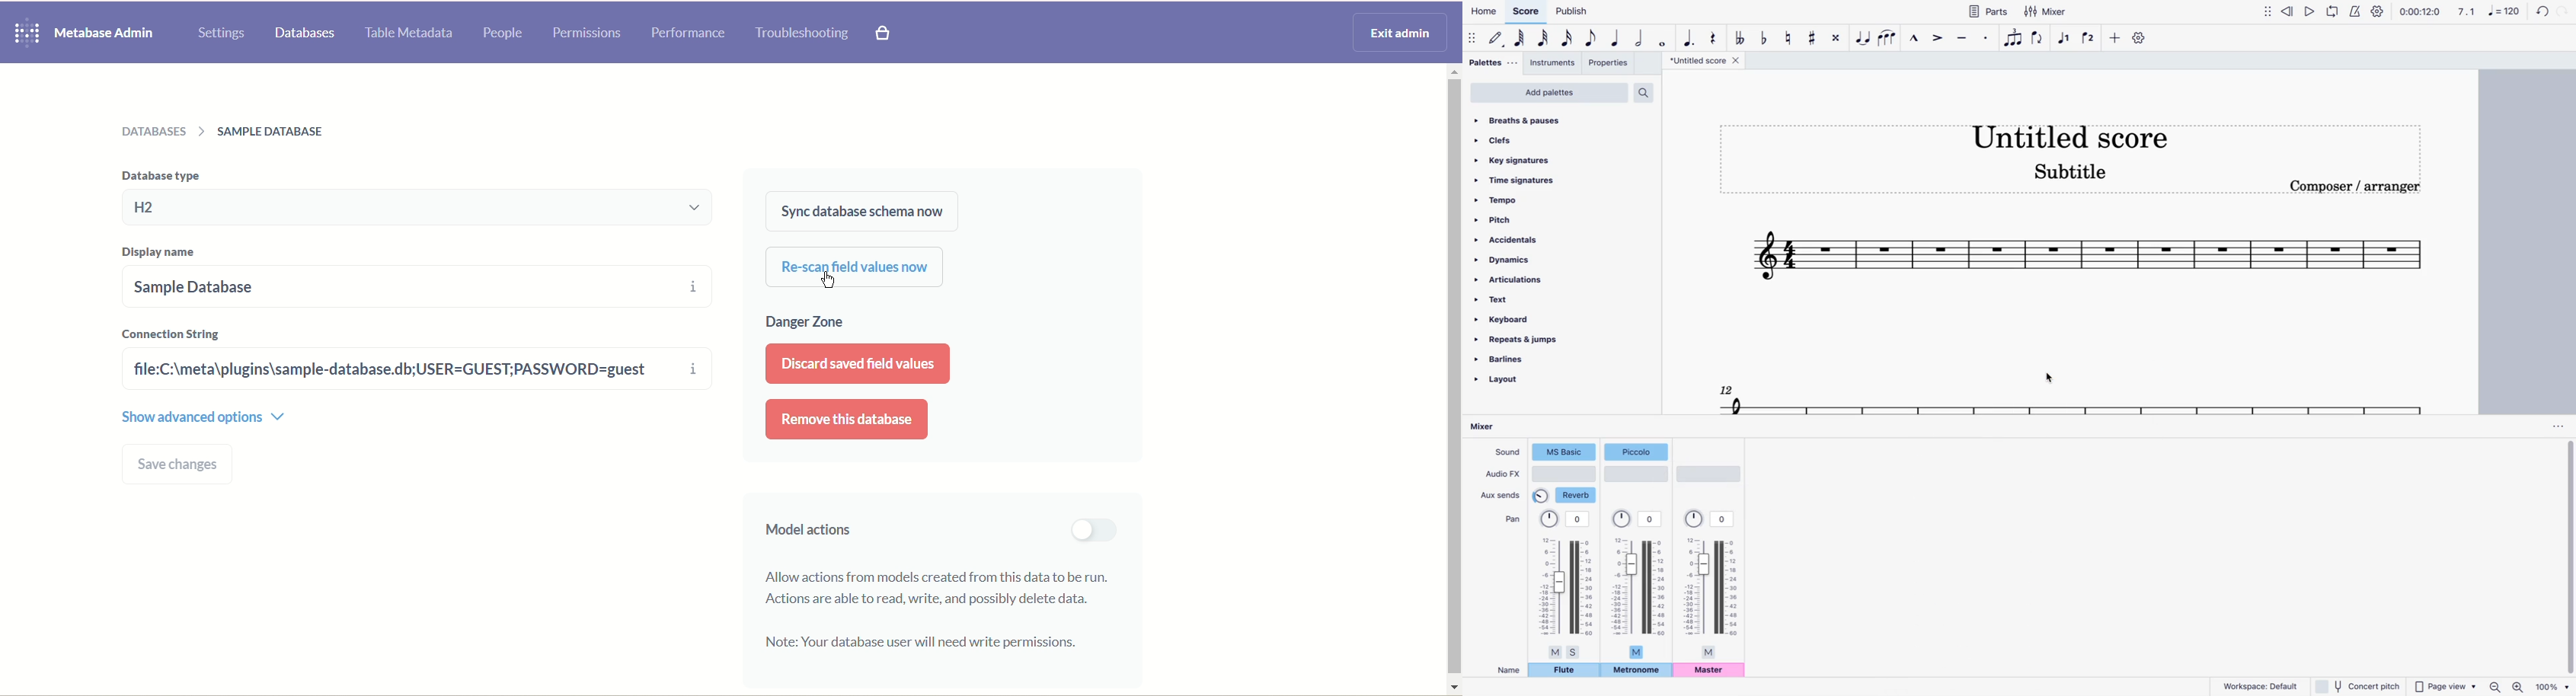 This screenshot has width=2576, height=700. What do you see at coordinates (943, 586) in the screenshot?
I see `allow actions from models created from this data to be run. Actions are able to read, write and possibly delete data` at bounding box center [943, 586].